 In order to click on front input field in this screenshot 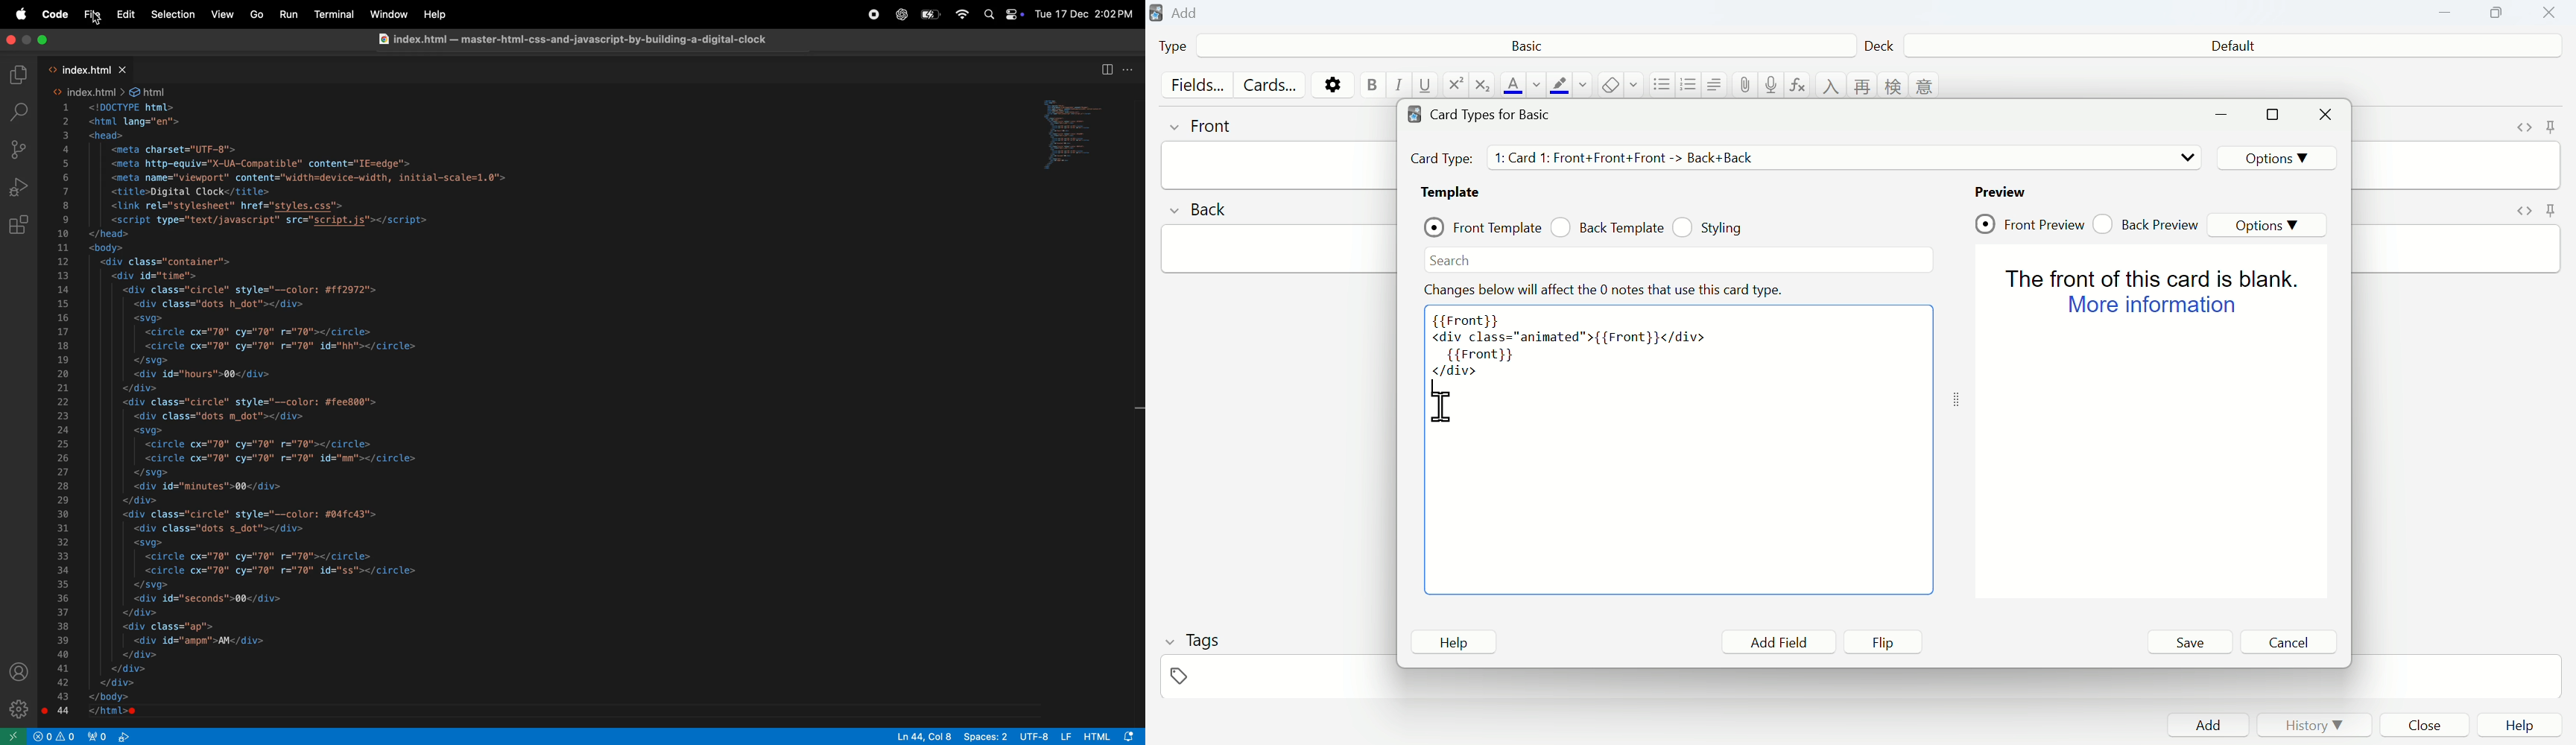, I will do `click(1279, 165)`.